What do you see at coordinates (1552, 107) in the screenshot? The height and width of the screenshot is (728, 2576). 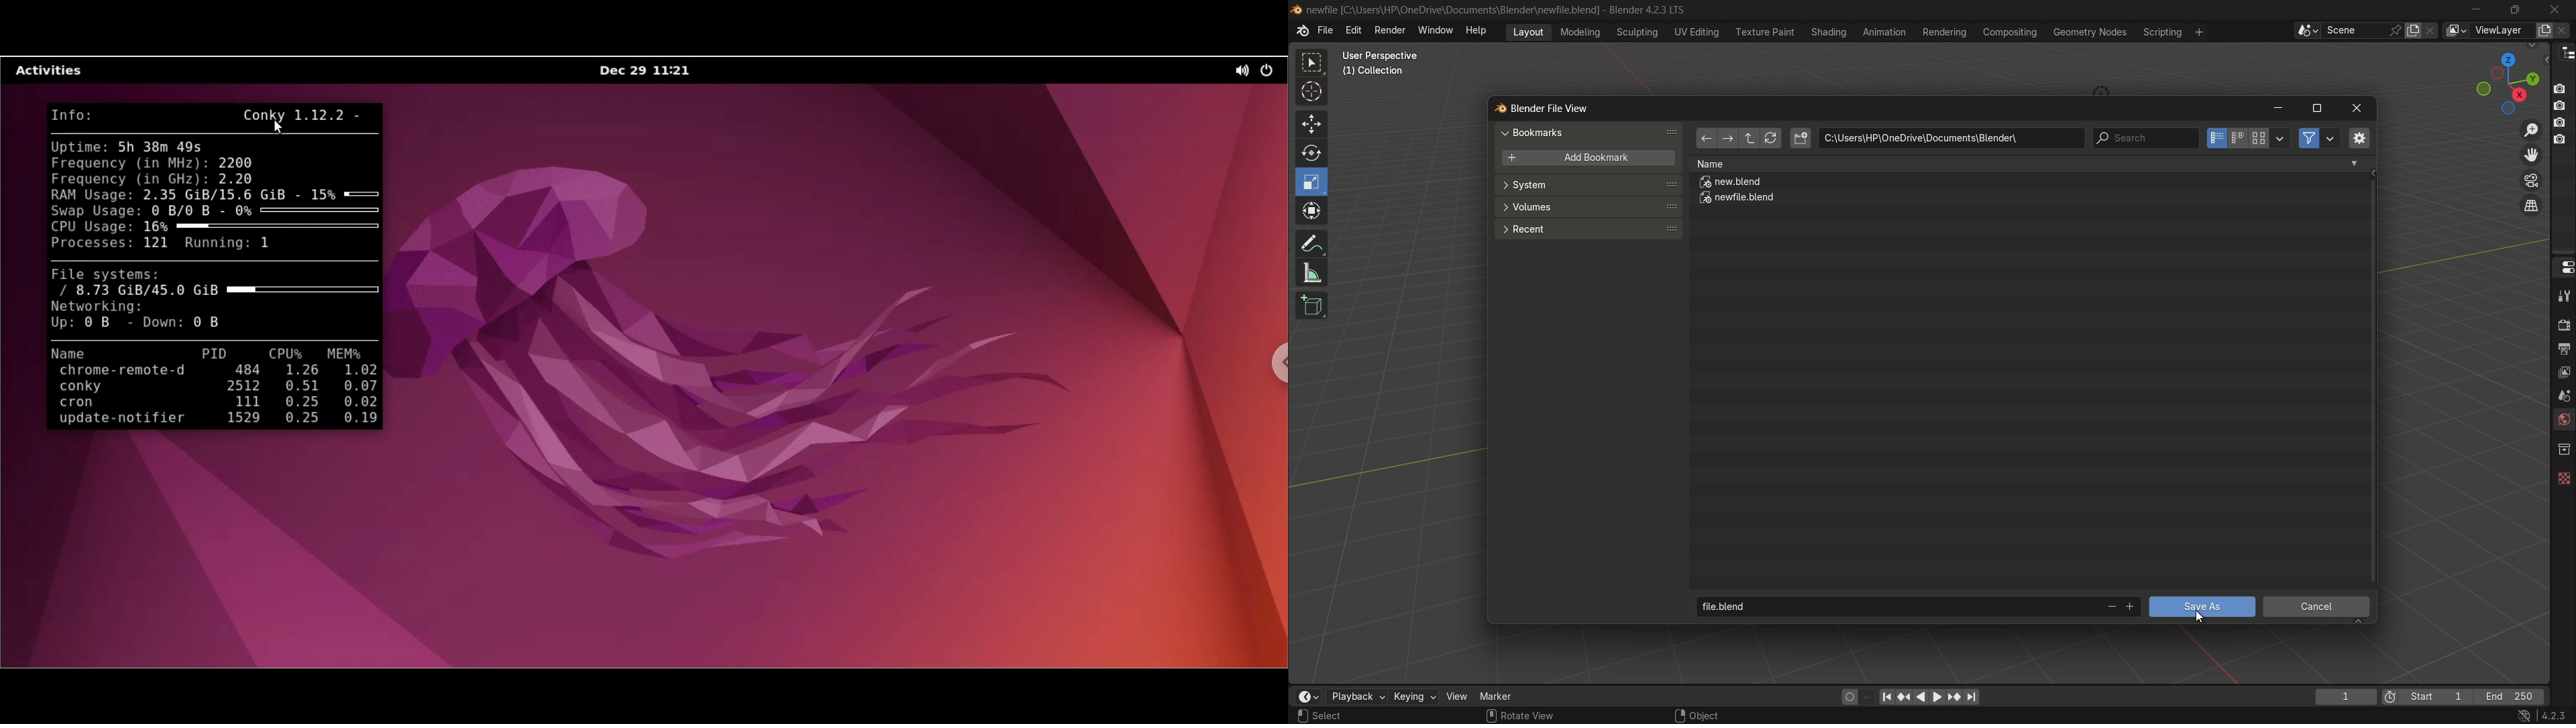 I see `blender file view` at bounding box center [1552, 107].